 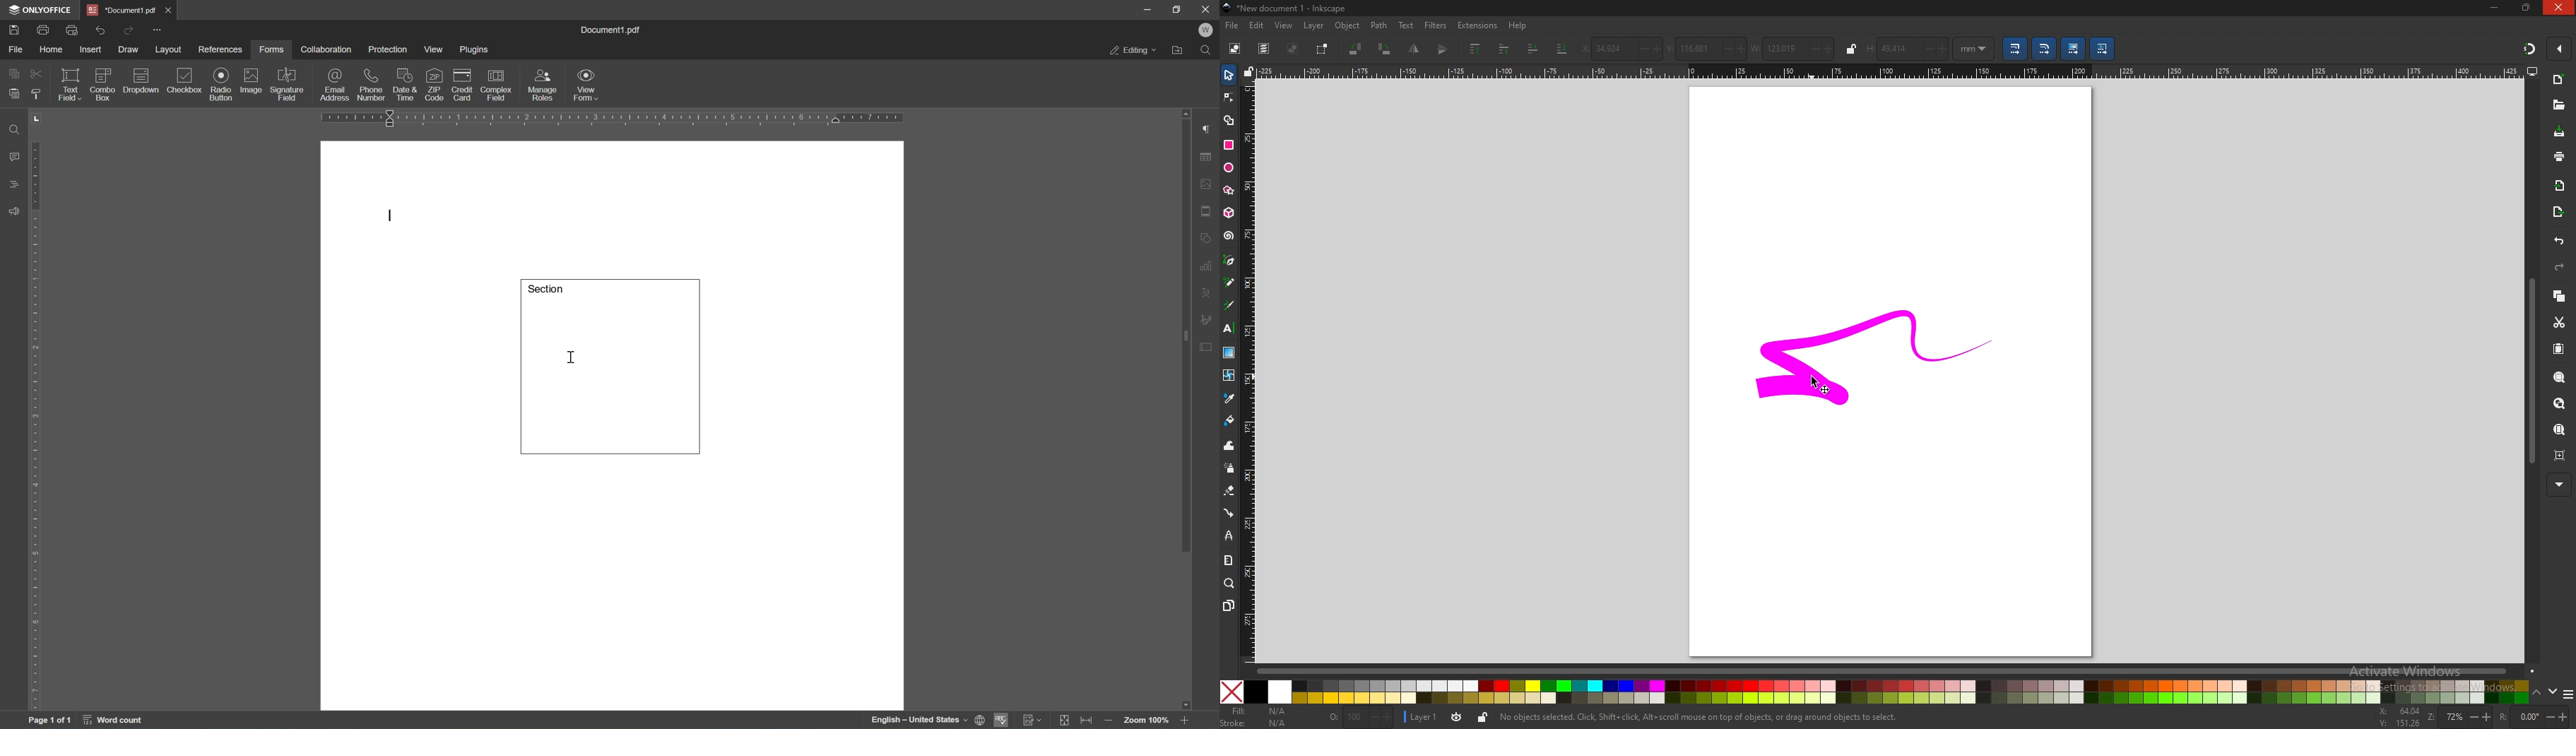 I want to click on lock guide, so click(x=1248, y=71).